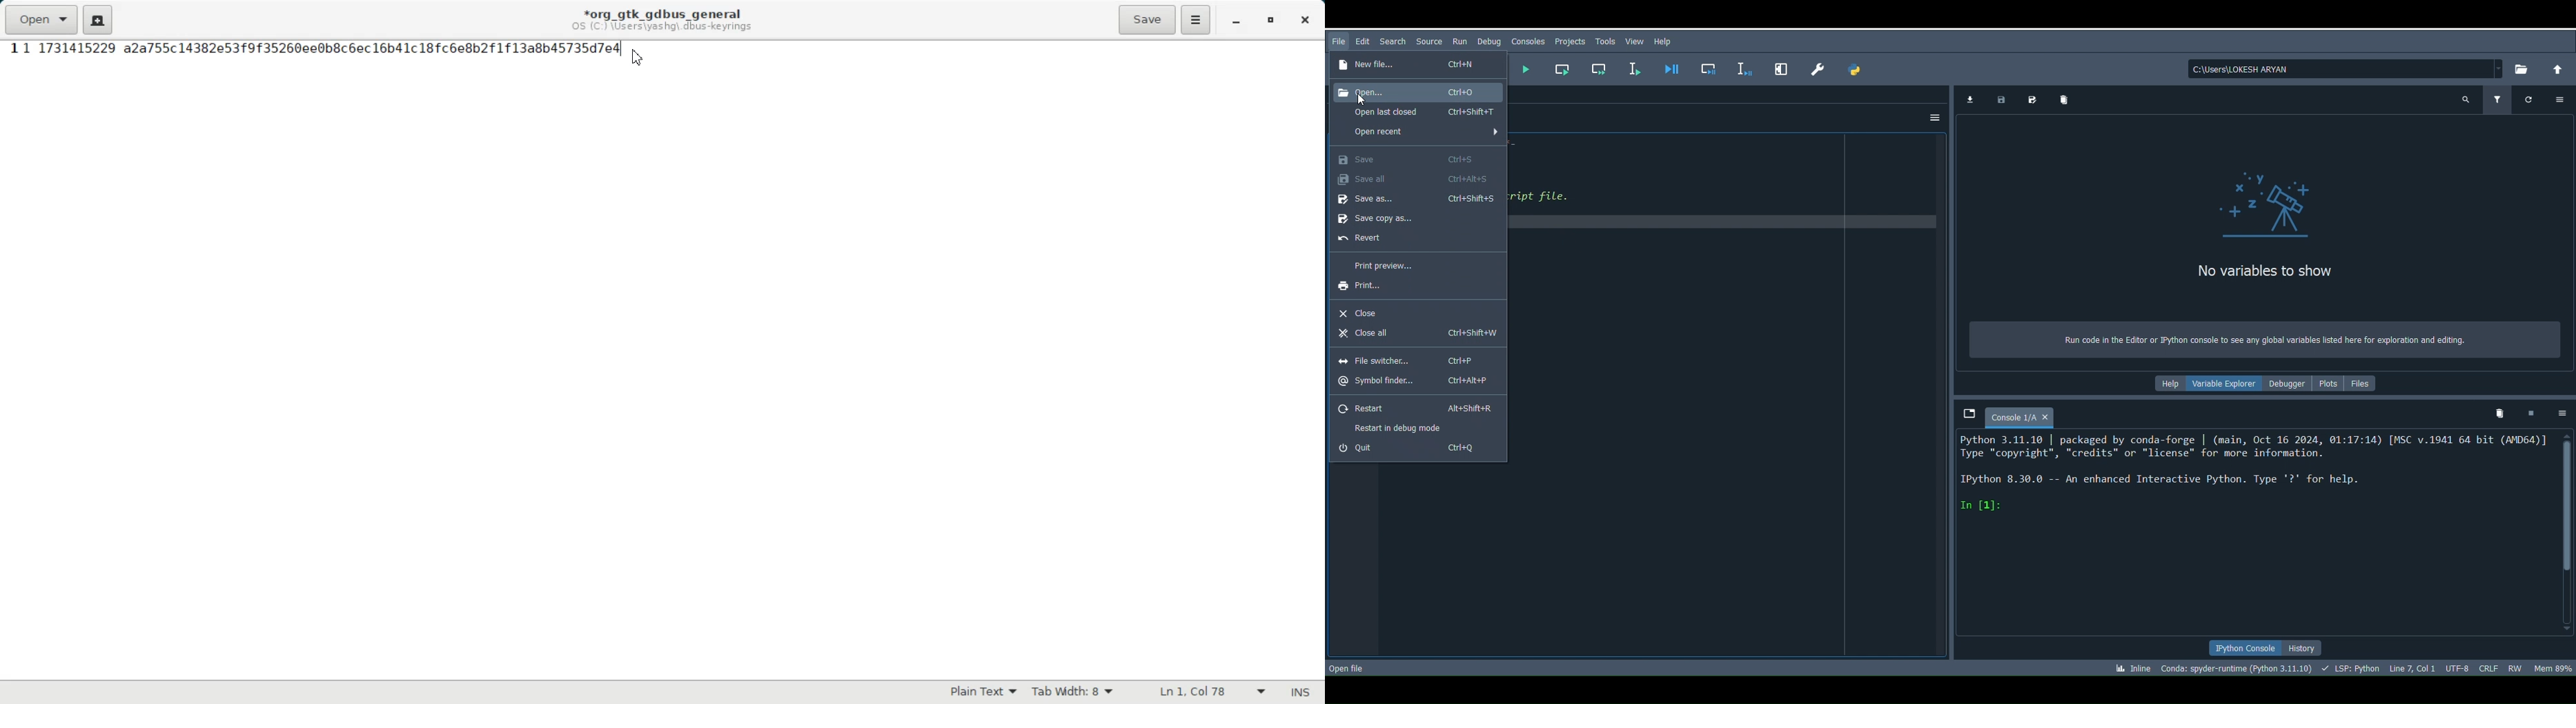  I want to click on Minimize, so click(1235, 21).